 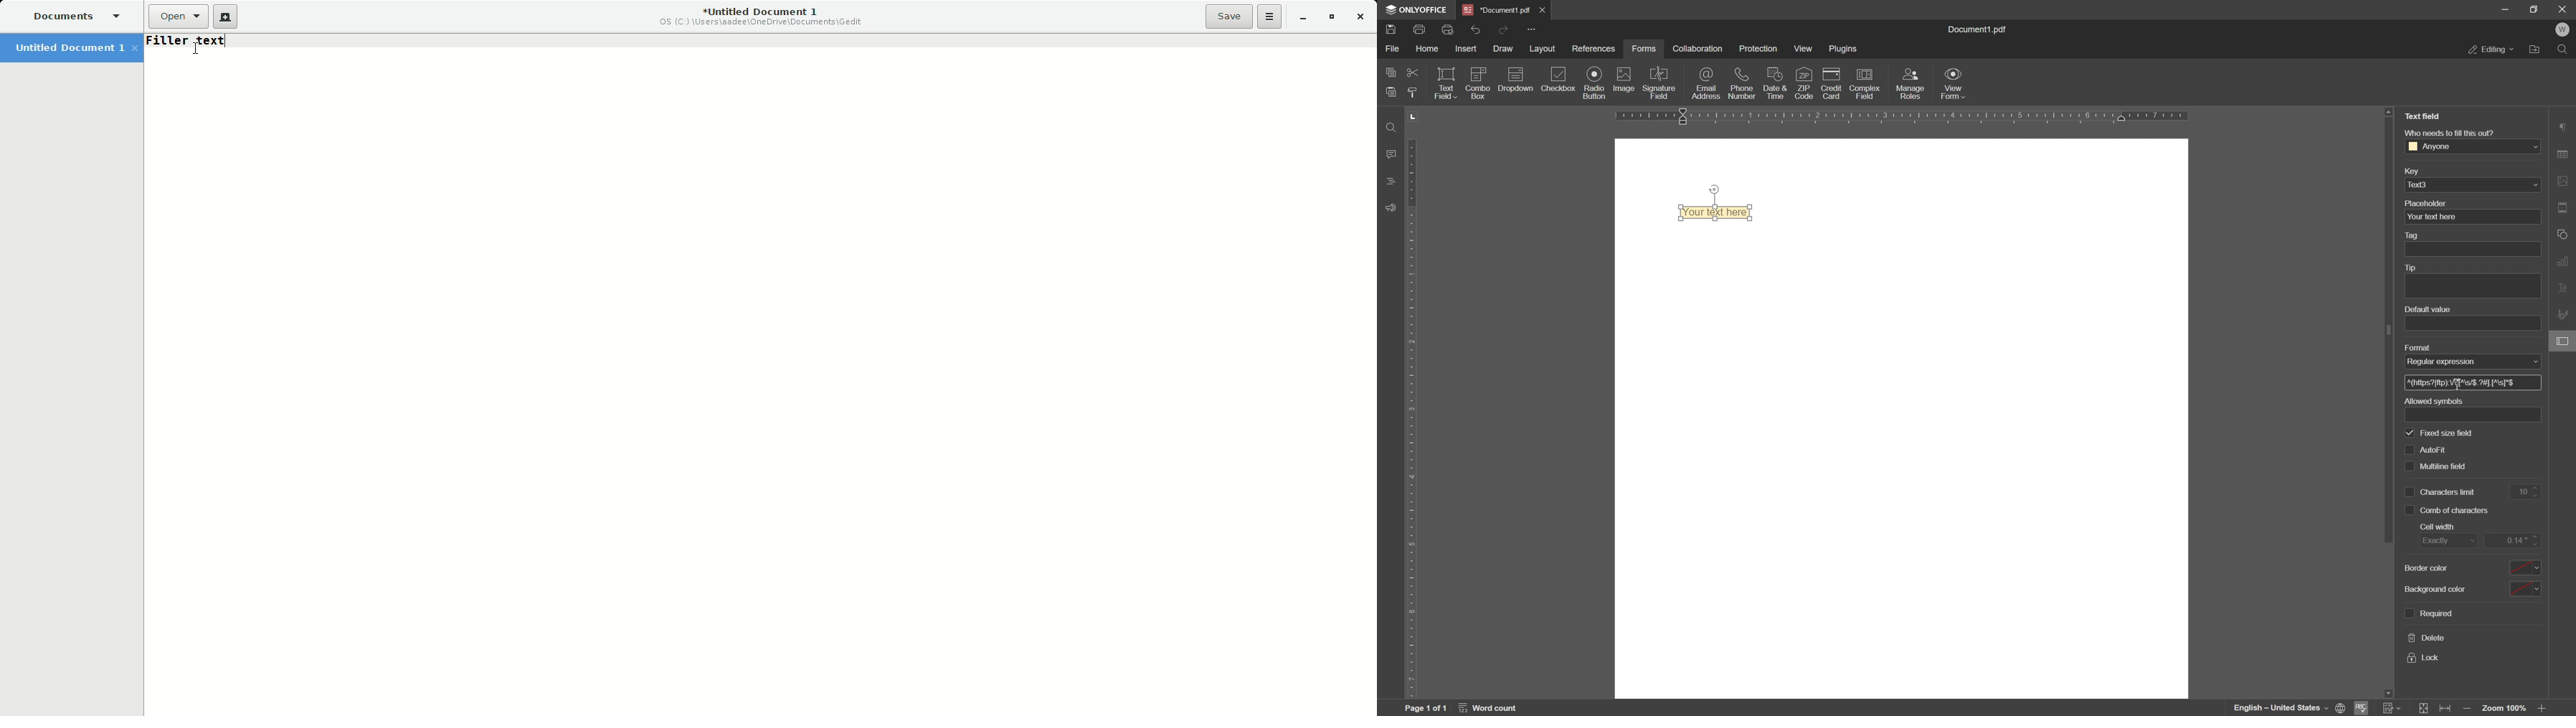 What do you see at coordinates (1388, 72) in the screenshot?
I see `copy` at bounding box center [1388, 72].